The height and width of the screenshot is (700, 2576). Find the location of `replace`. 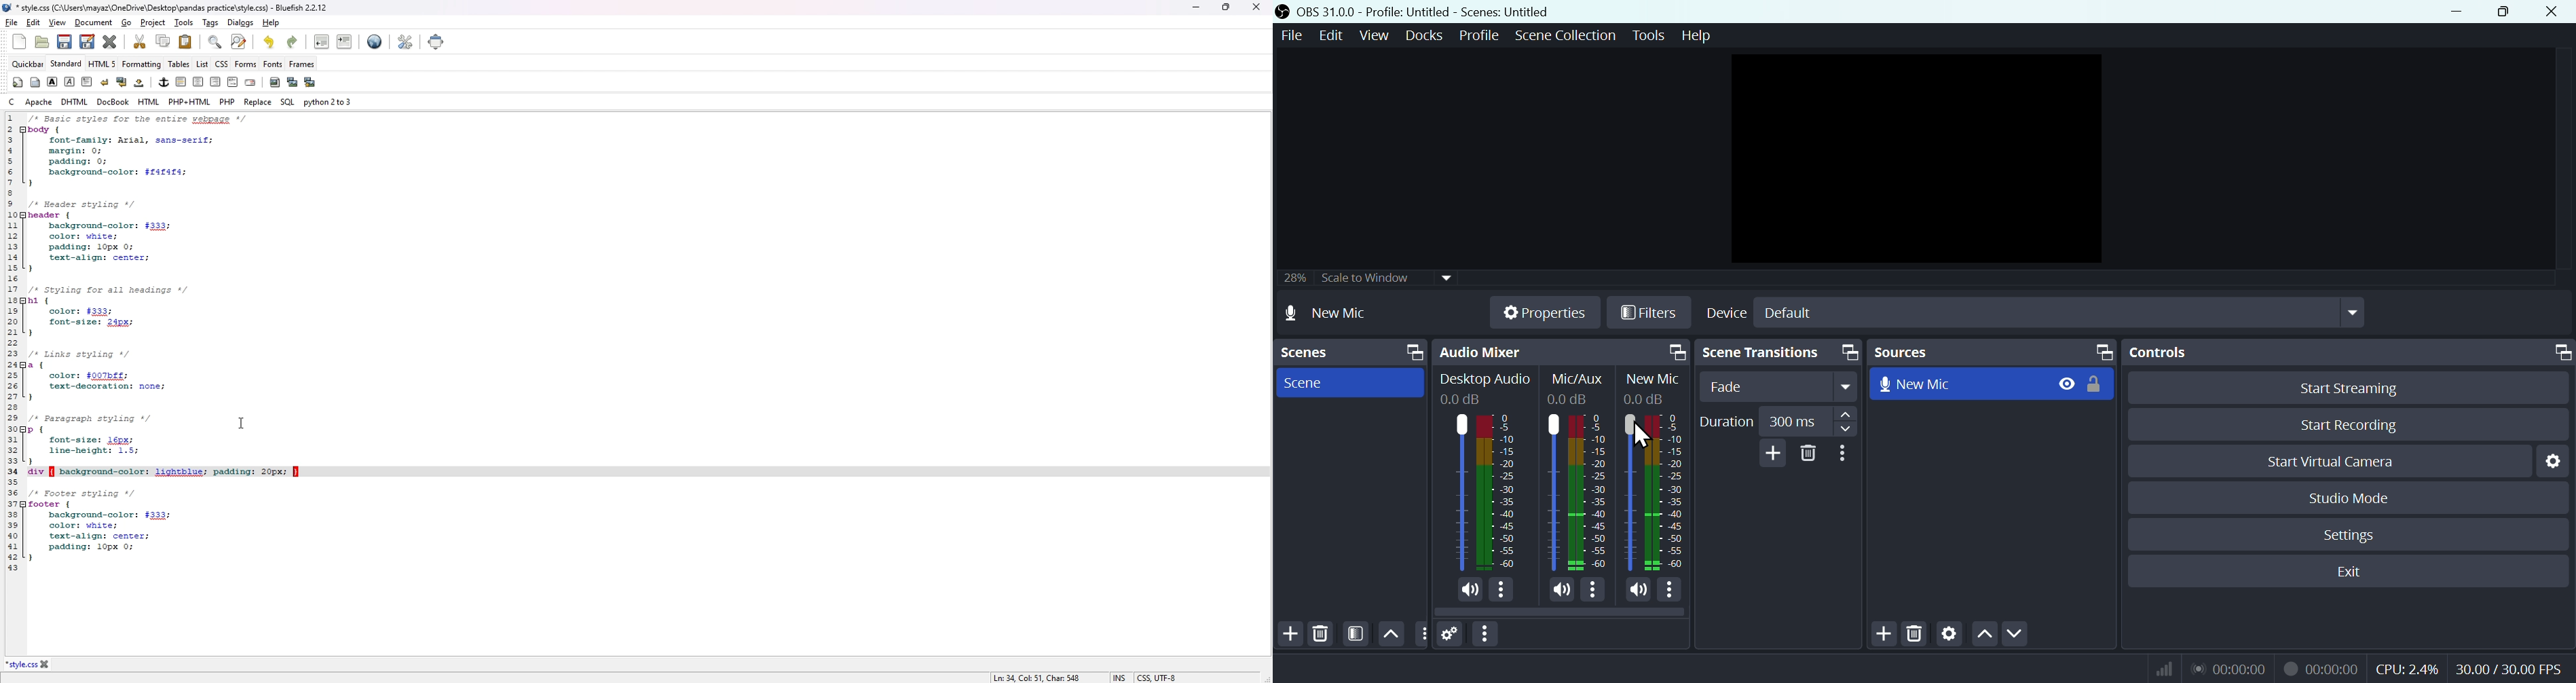

replace is located at coordinates (258, 103).